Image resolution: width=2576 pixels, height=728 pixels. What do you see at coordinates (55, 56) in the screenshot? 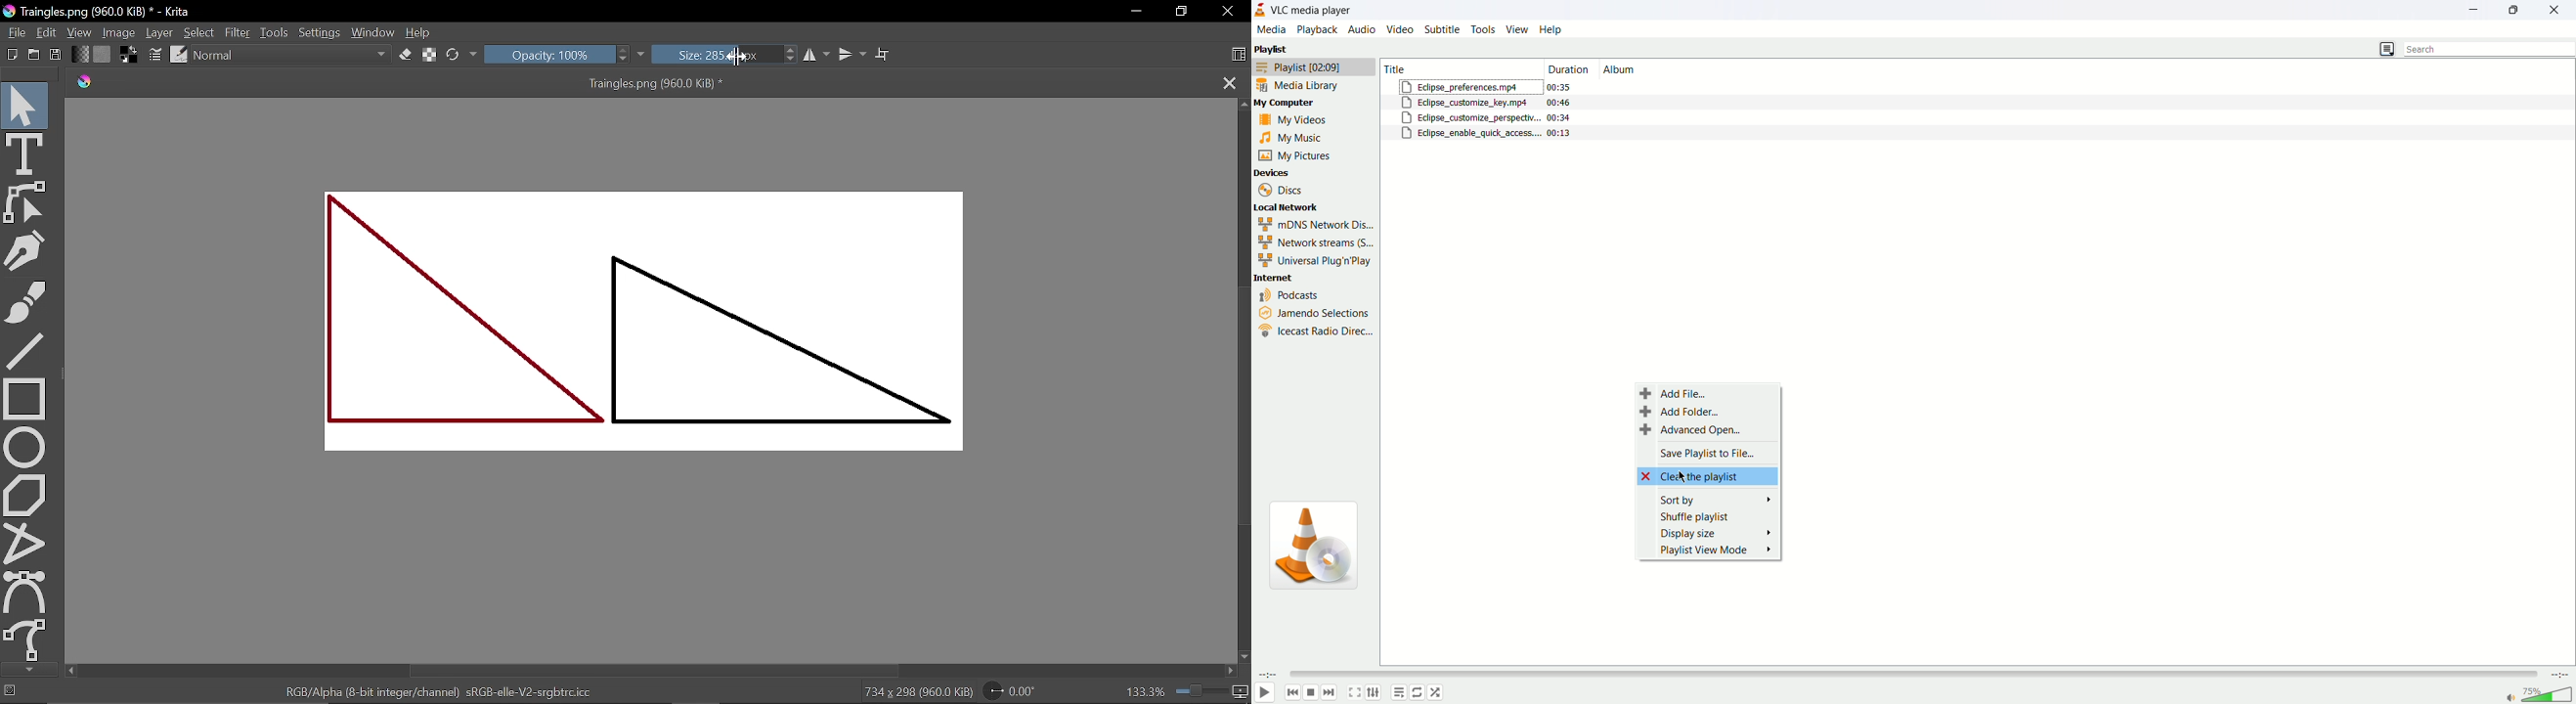
I see `Save` at bounding box center [55, 56].